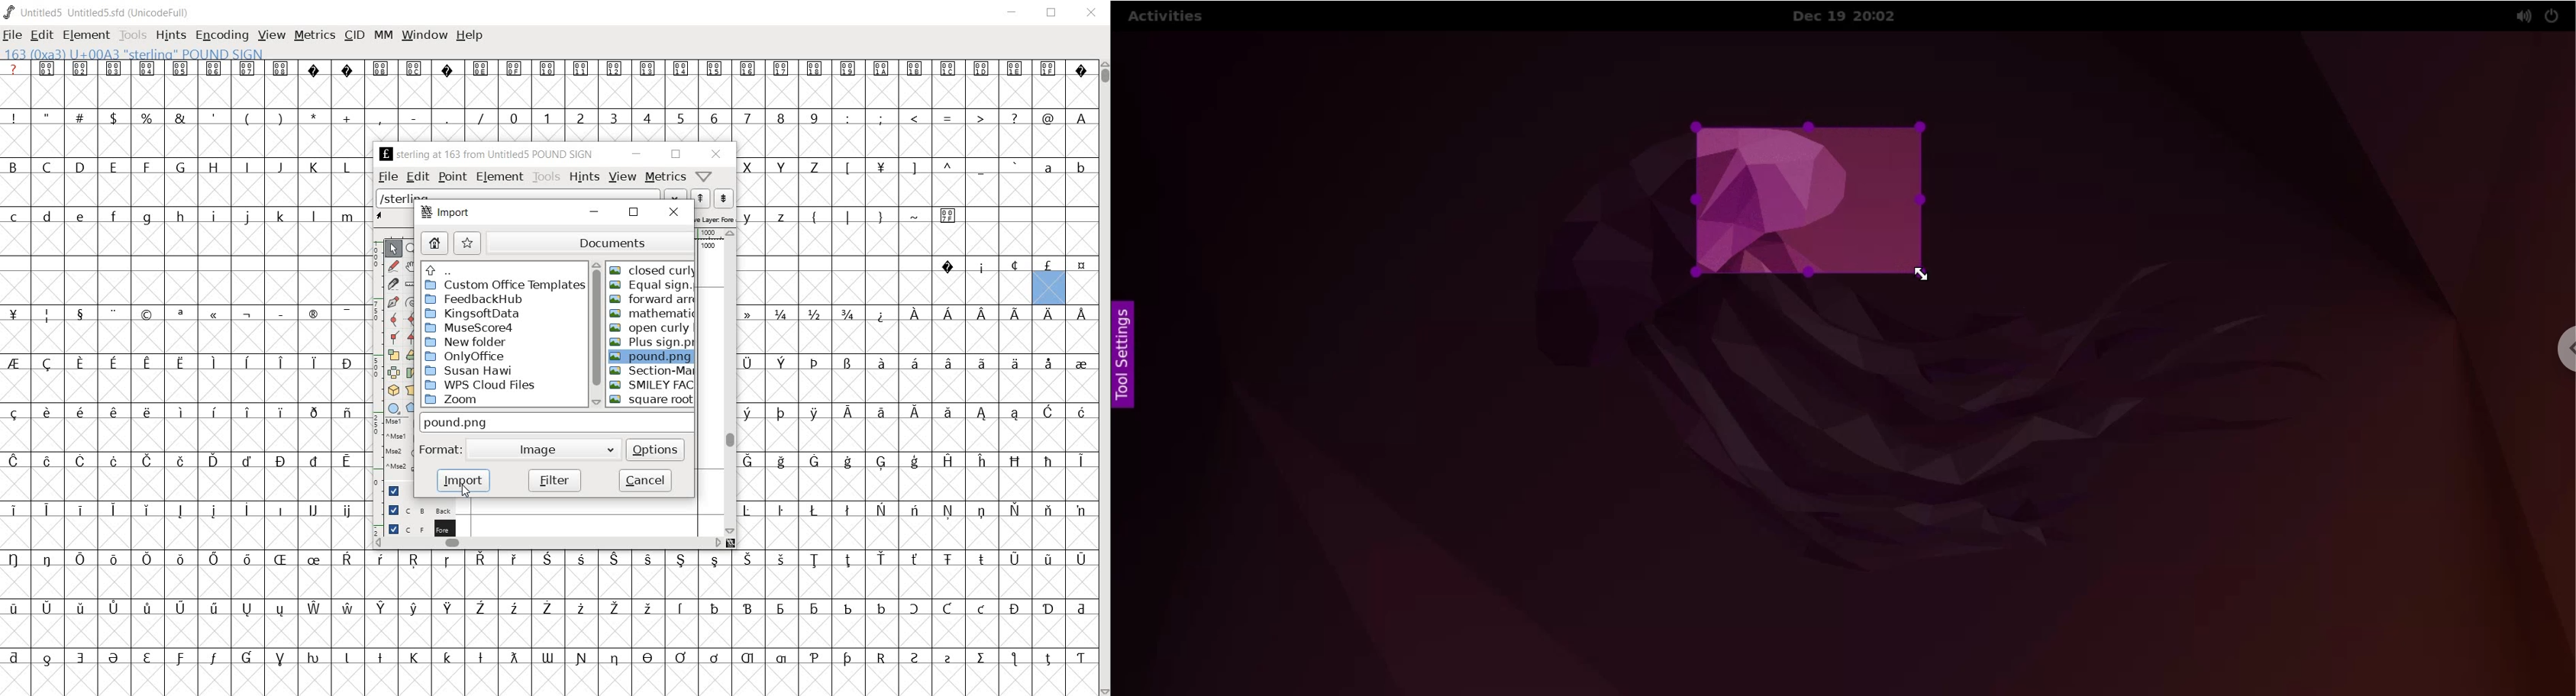  What do you see at coordinates (49, 68) in the screenshot?
I see `Symbol` at bounding box center [49, 68].